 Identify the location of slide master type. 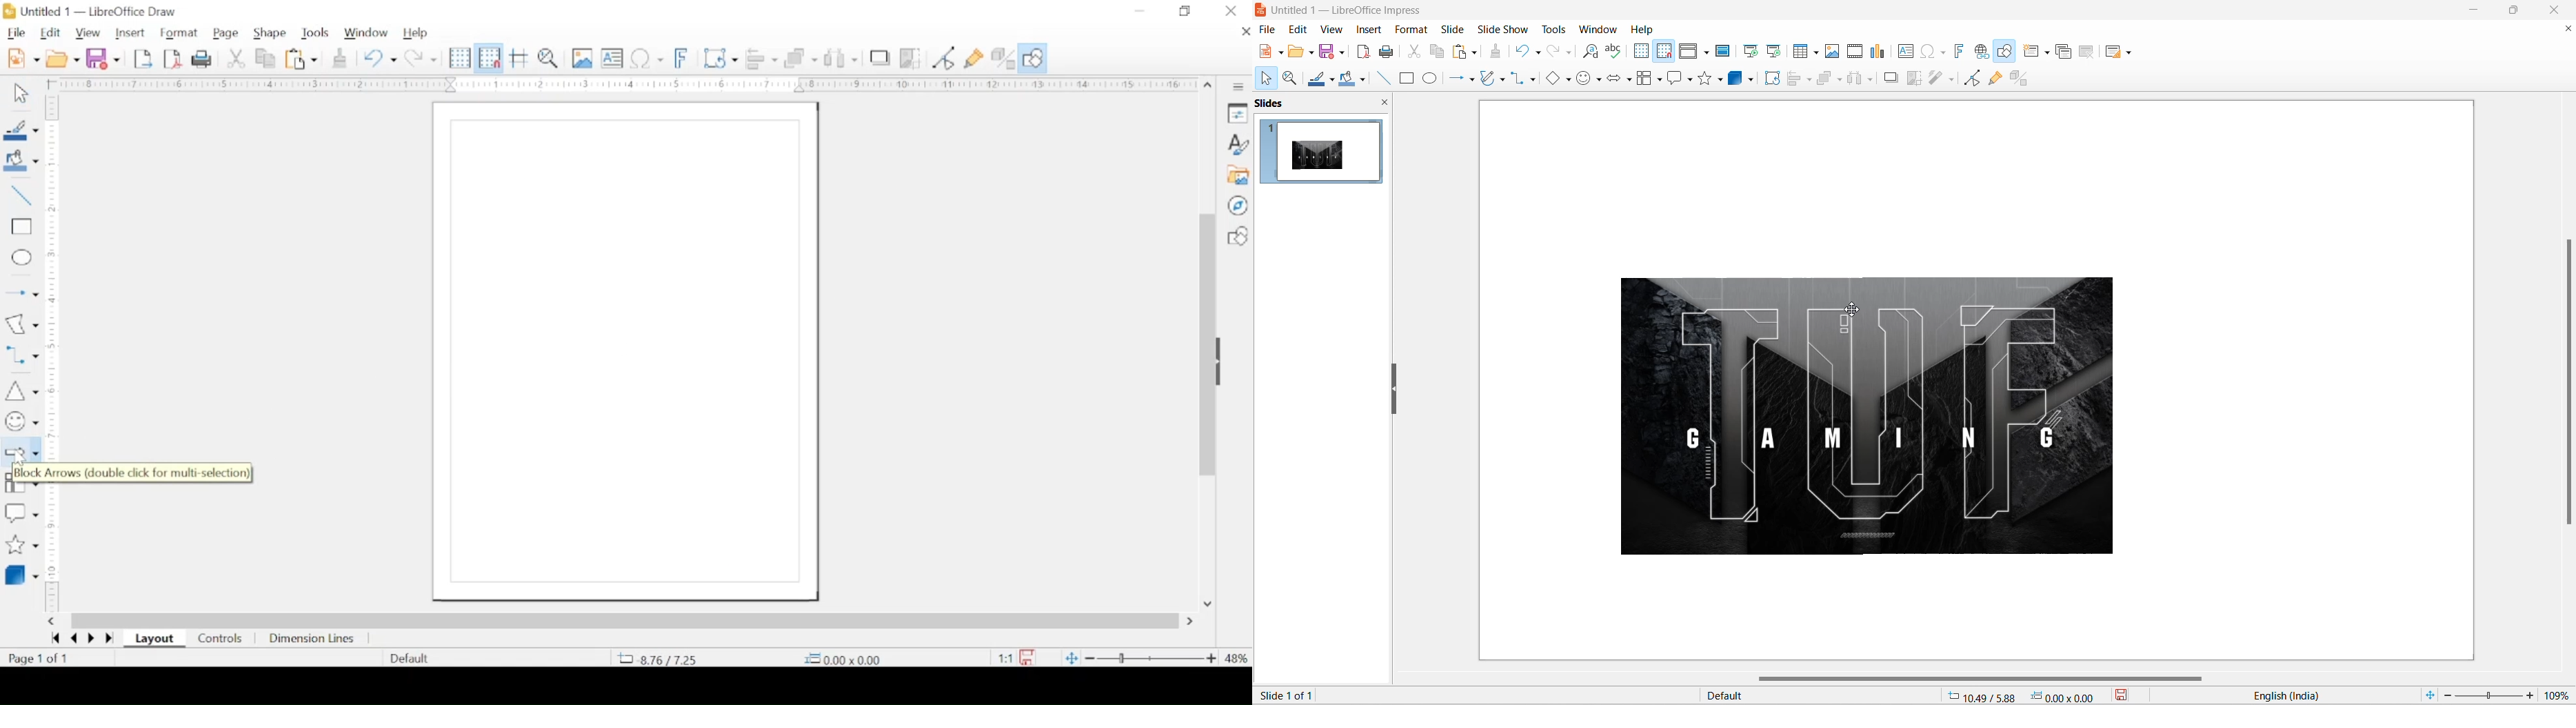
(1822, 696).